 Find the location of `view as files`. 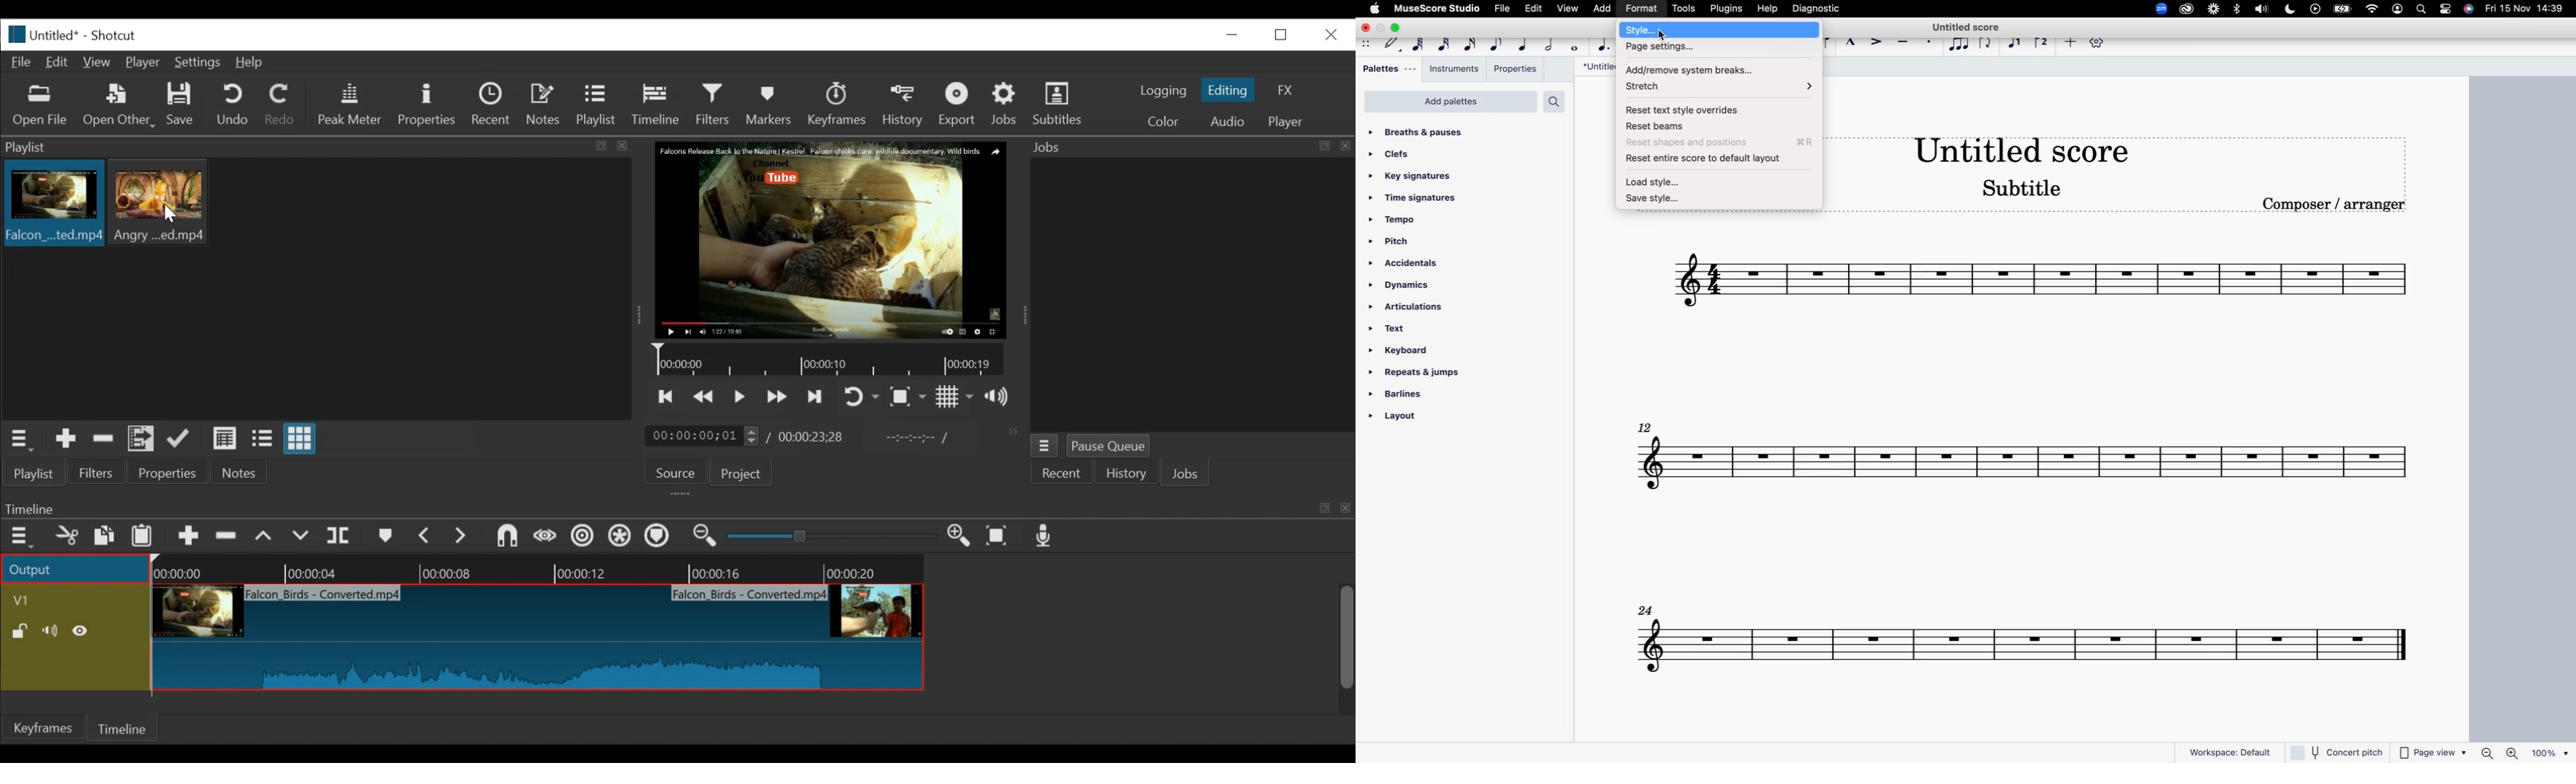

view as files is located at coordinates (263, 438).